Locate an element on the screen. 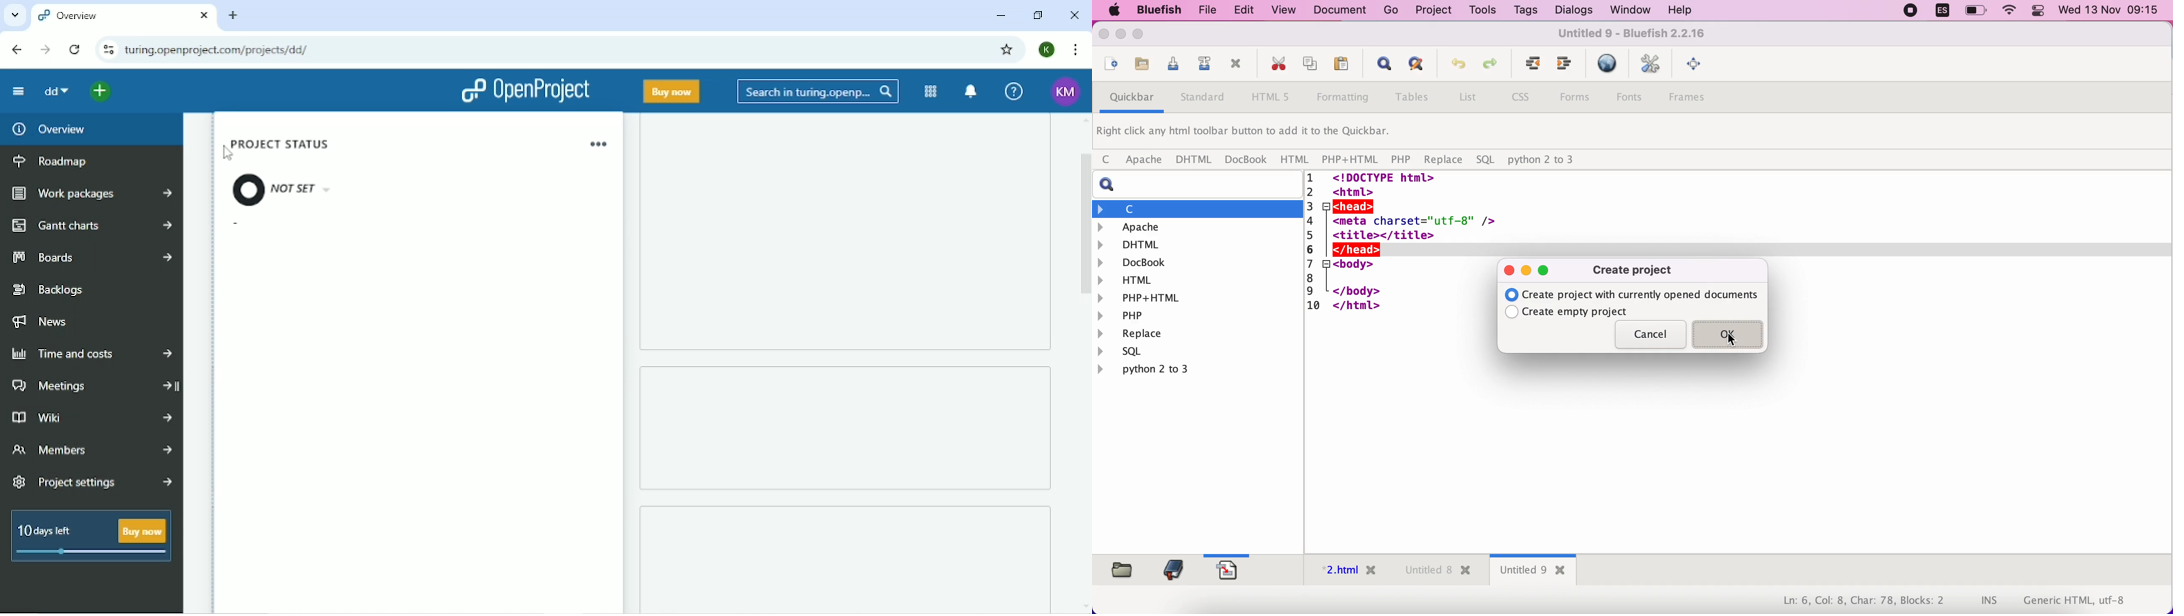 This screenshot has width=2184, height=616. Restore down is located at coordinates (1037, 15).